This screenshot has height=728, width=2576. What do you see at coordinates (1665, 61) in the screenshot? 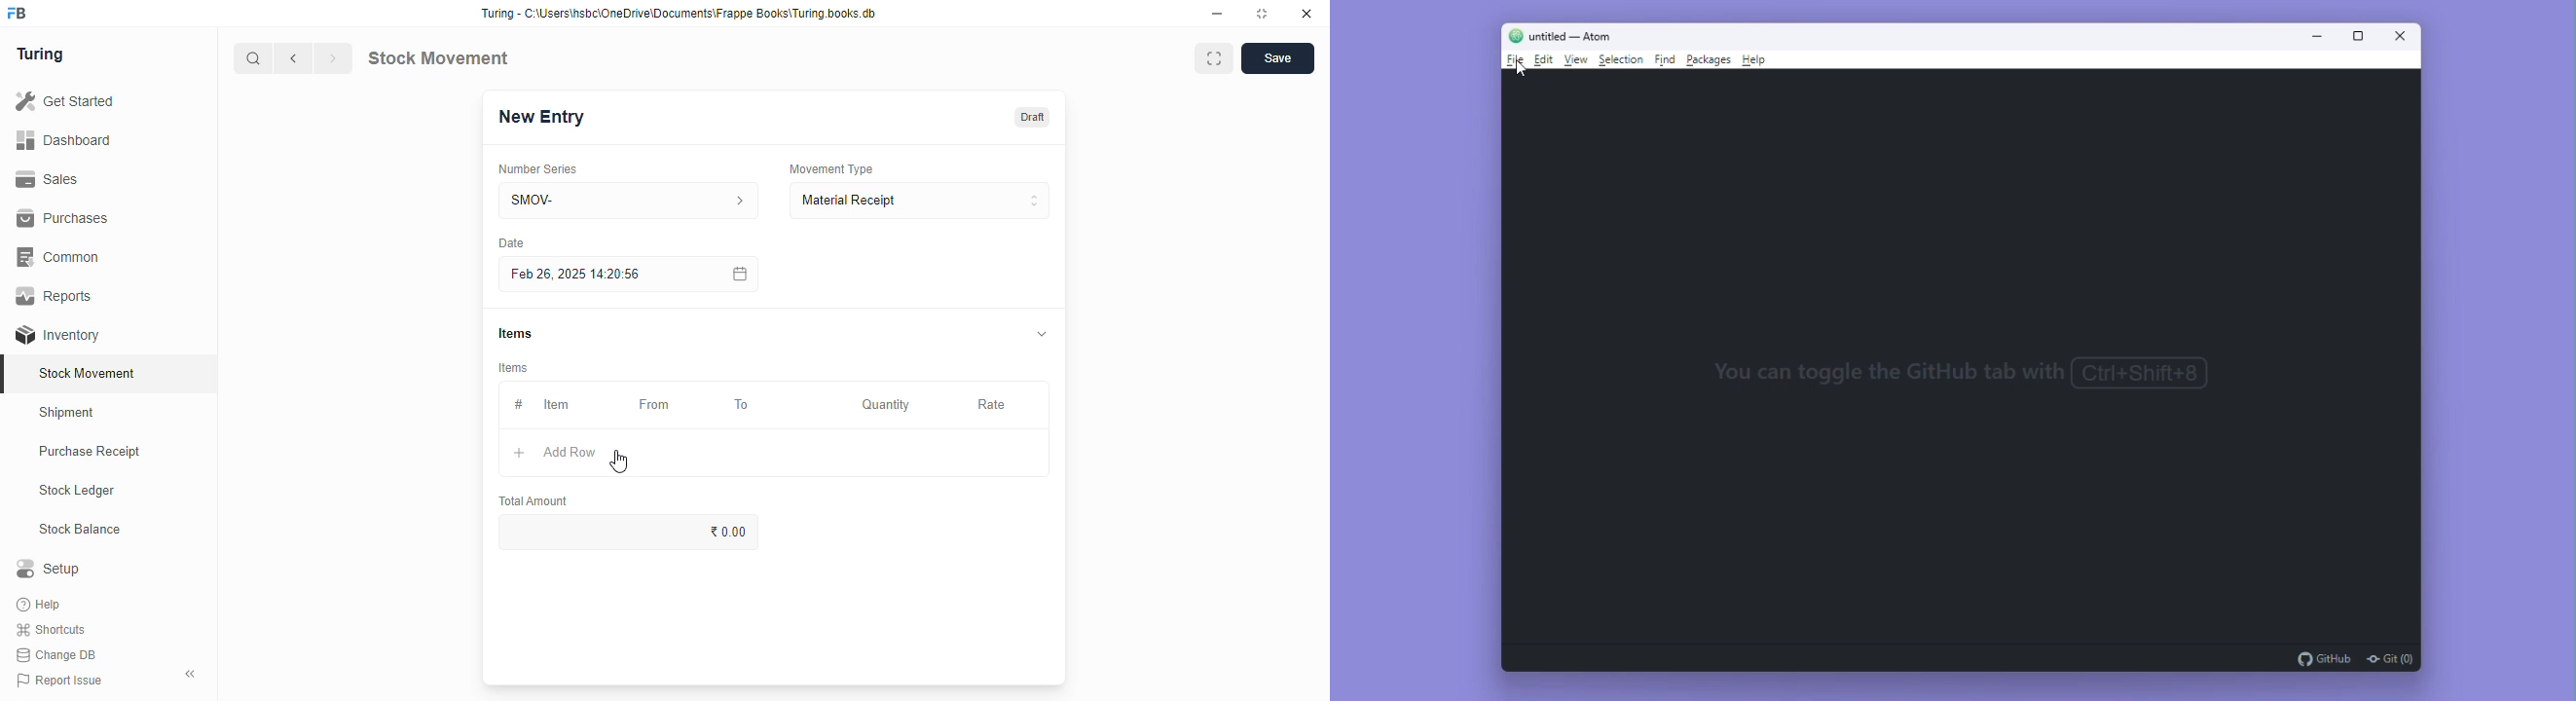
I see `Find` at bounding box center [1665, 61].